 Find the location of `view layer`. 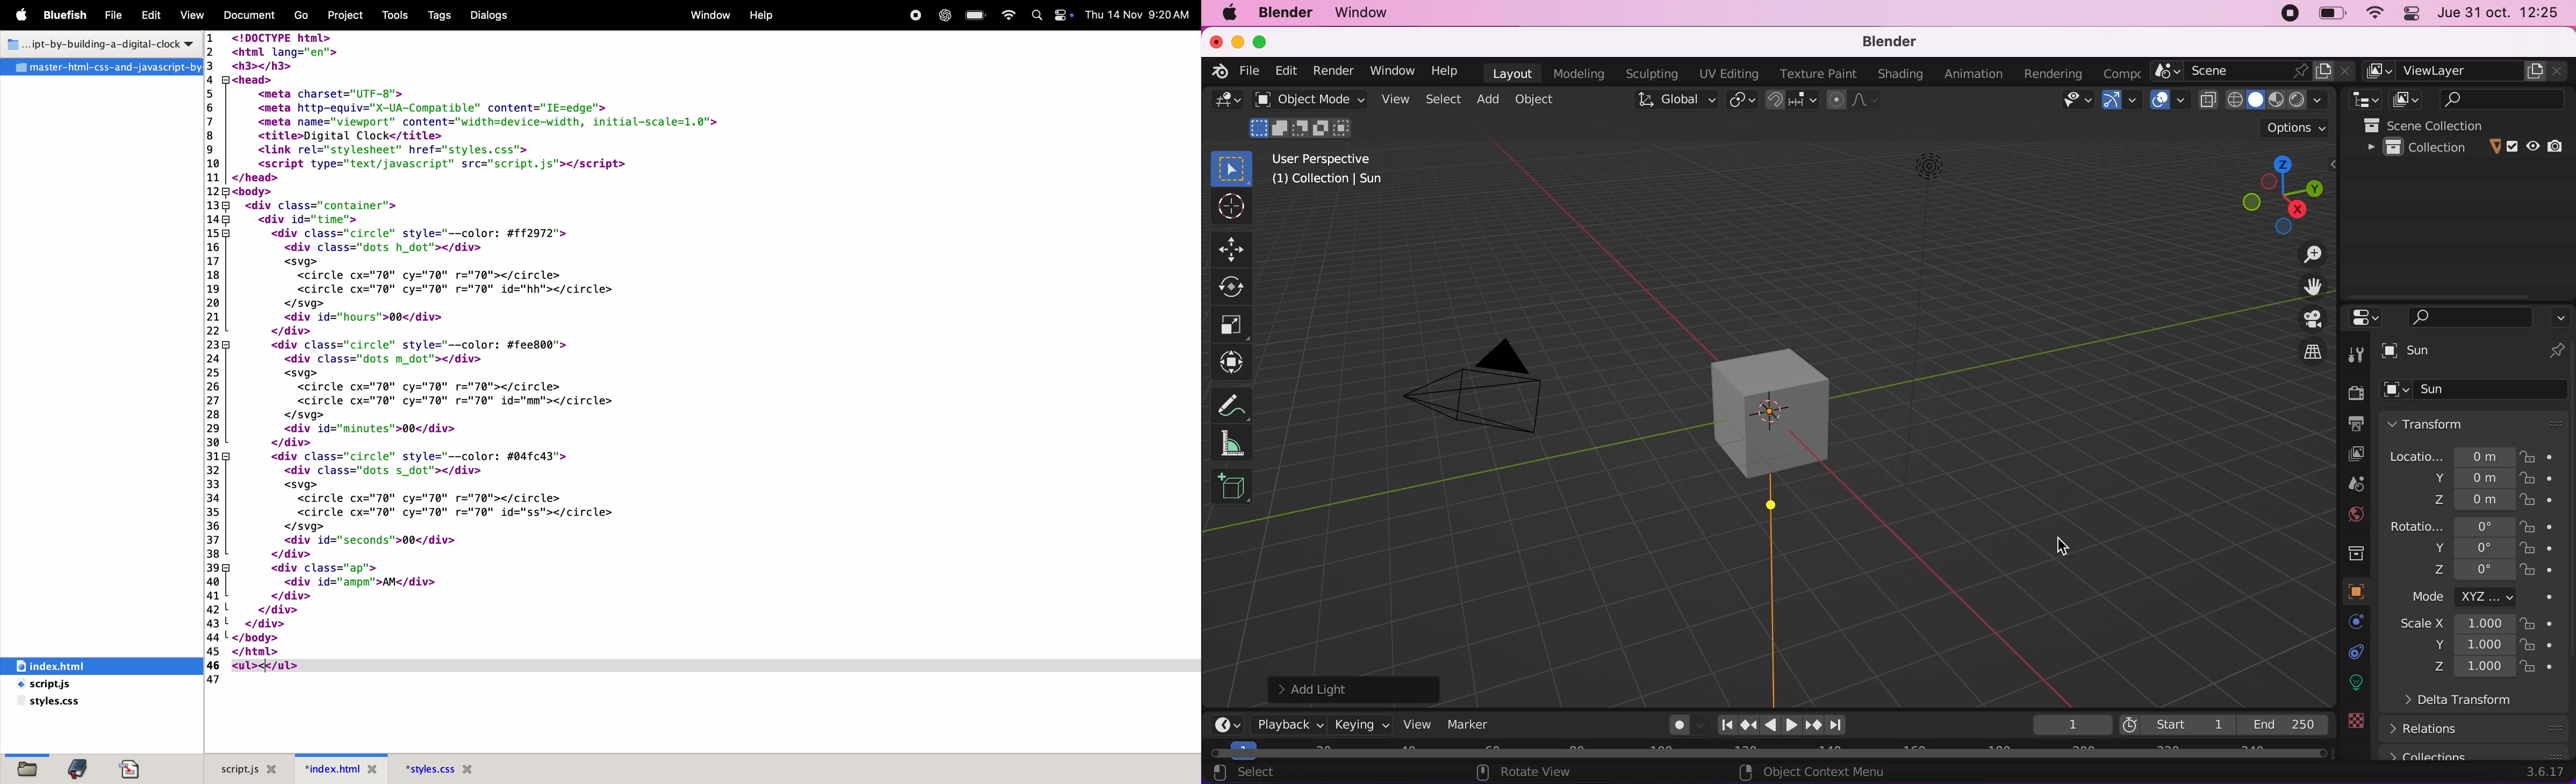

view layer is located at coordinates (2466, 72).